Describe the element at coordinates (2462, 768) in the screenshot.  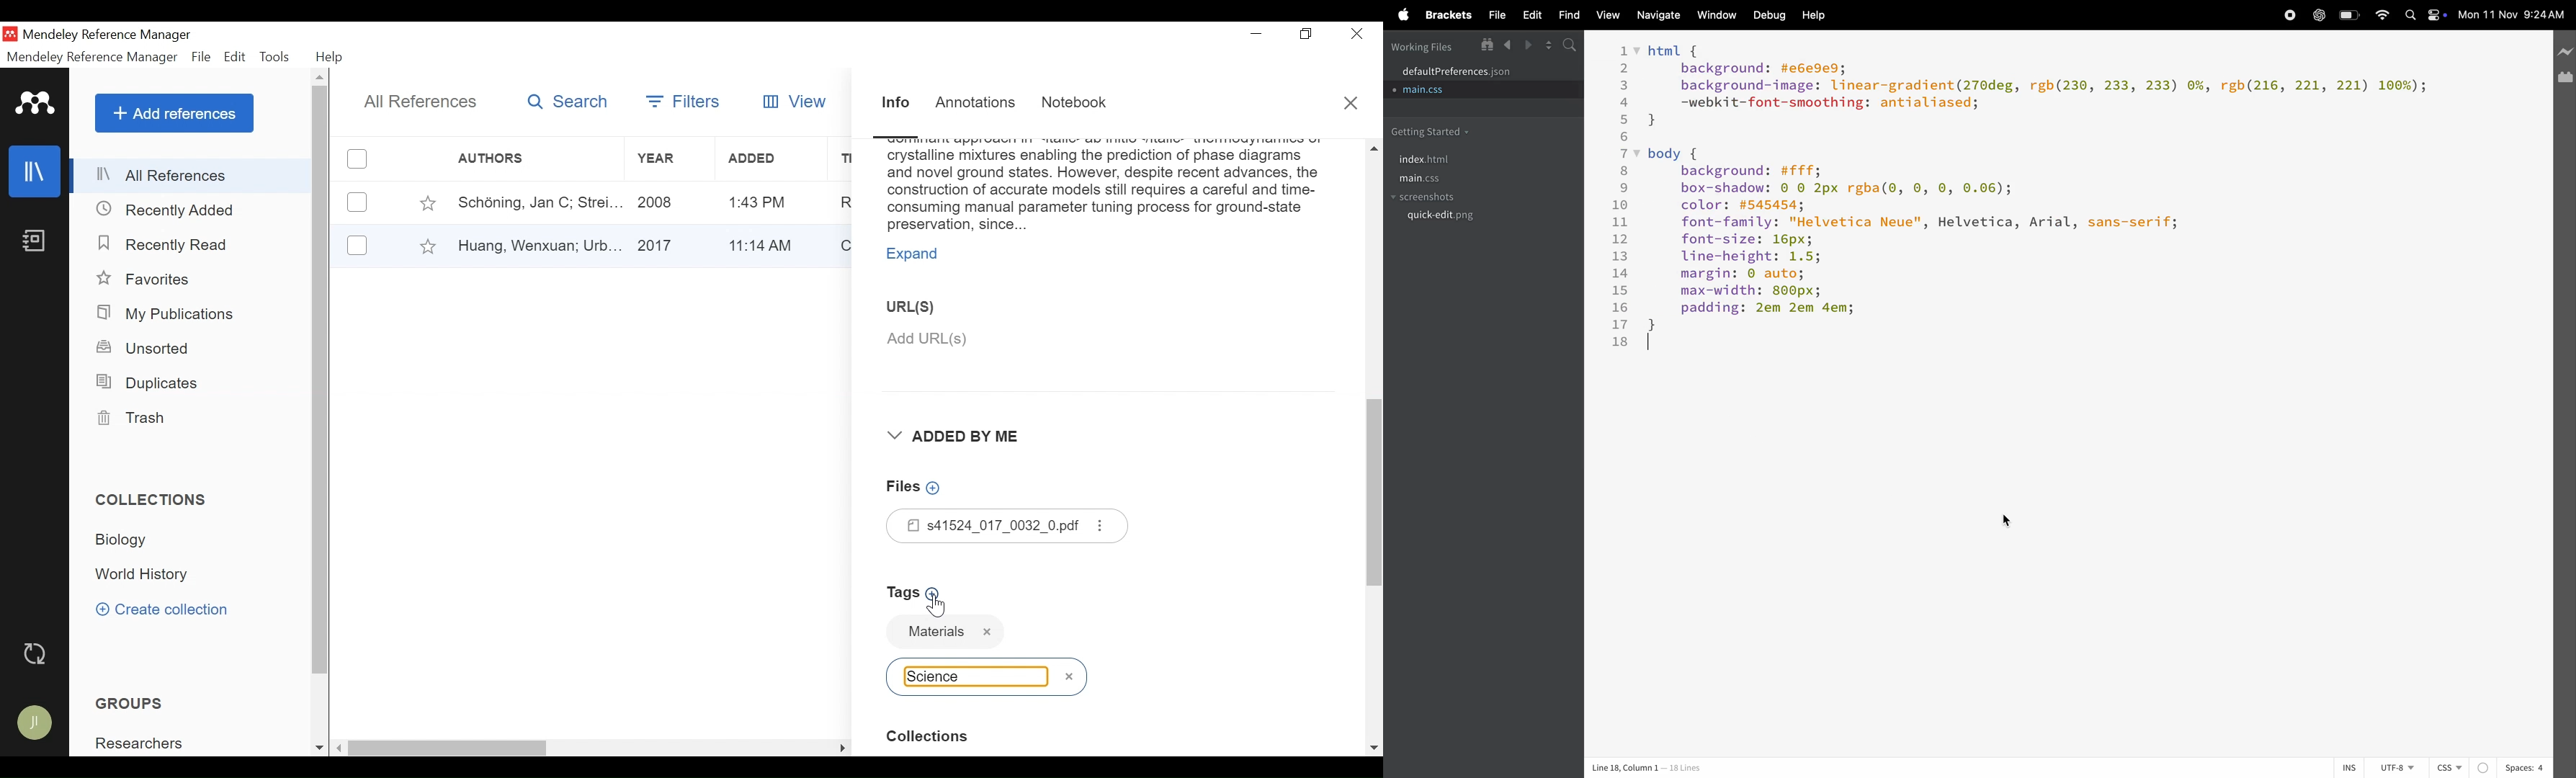
I see `css` at that location.